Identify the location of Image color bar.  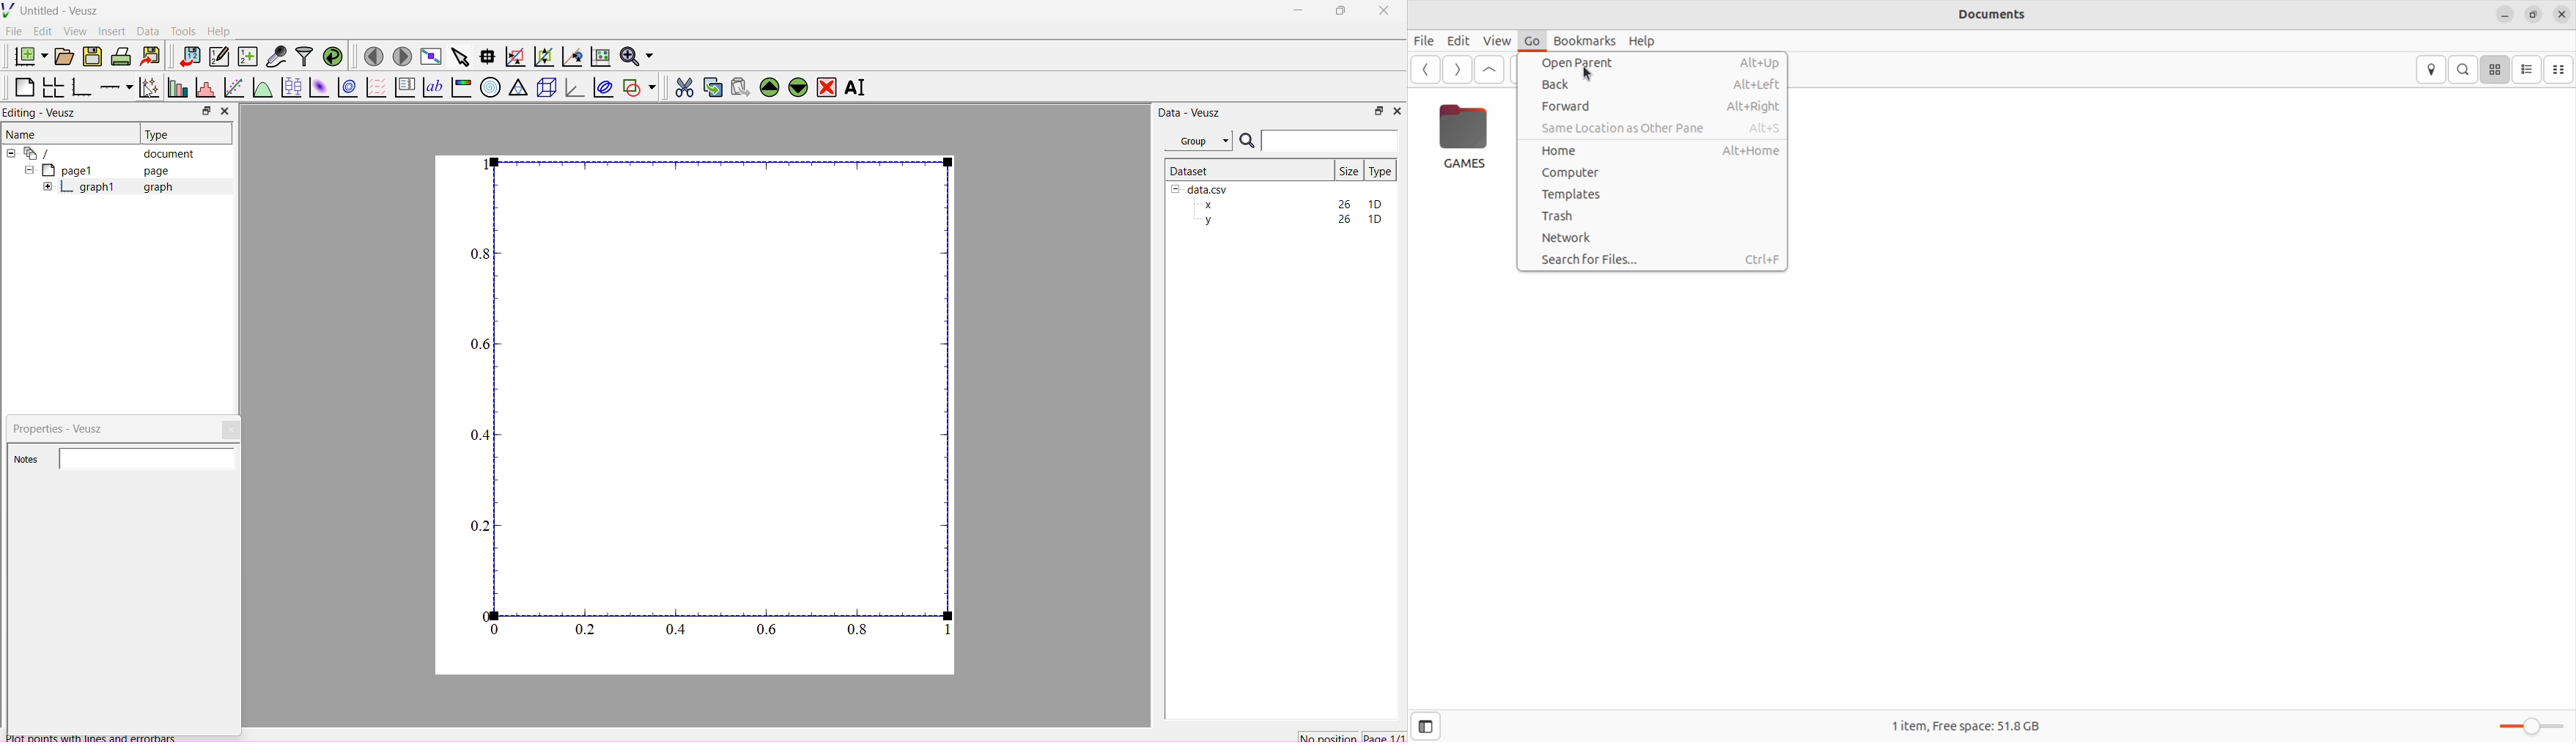
(460, 87).